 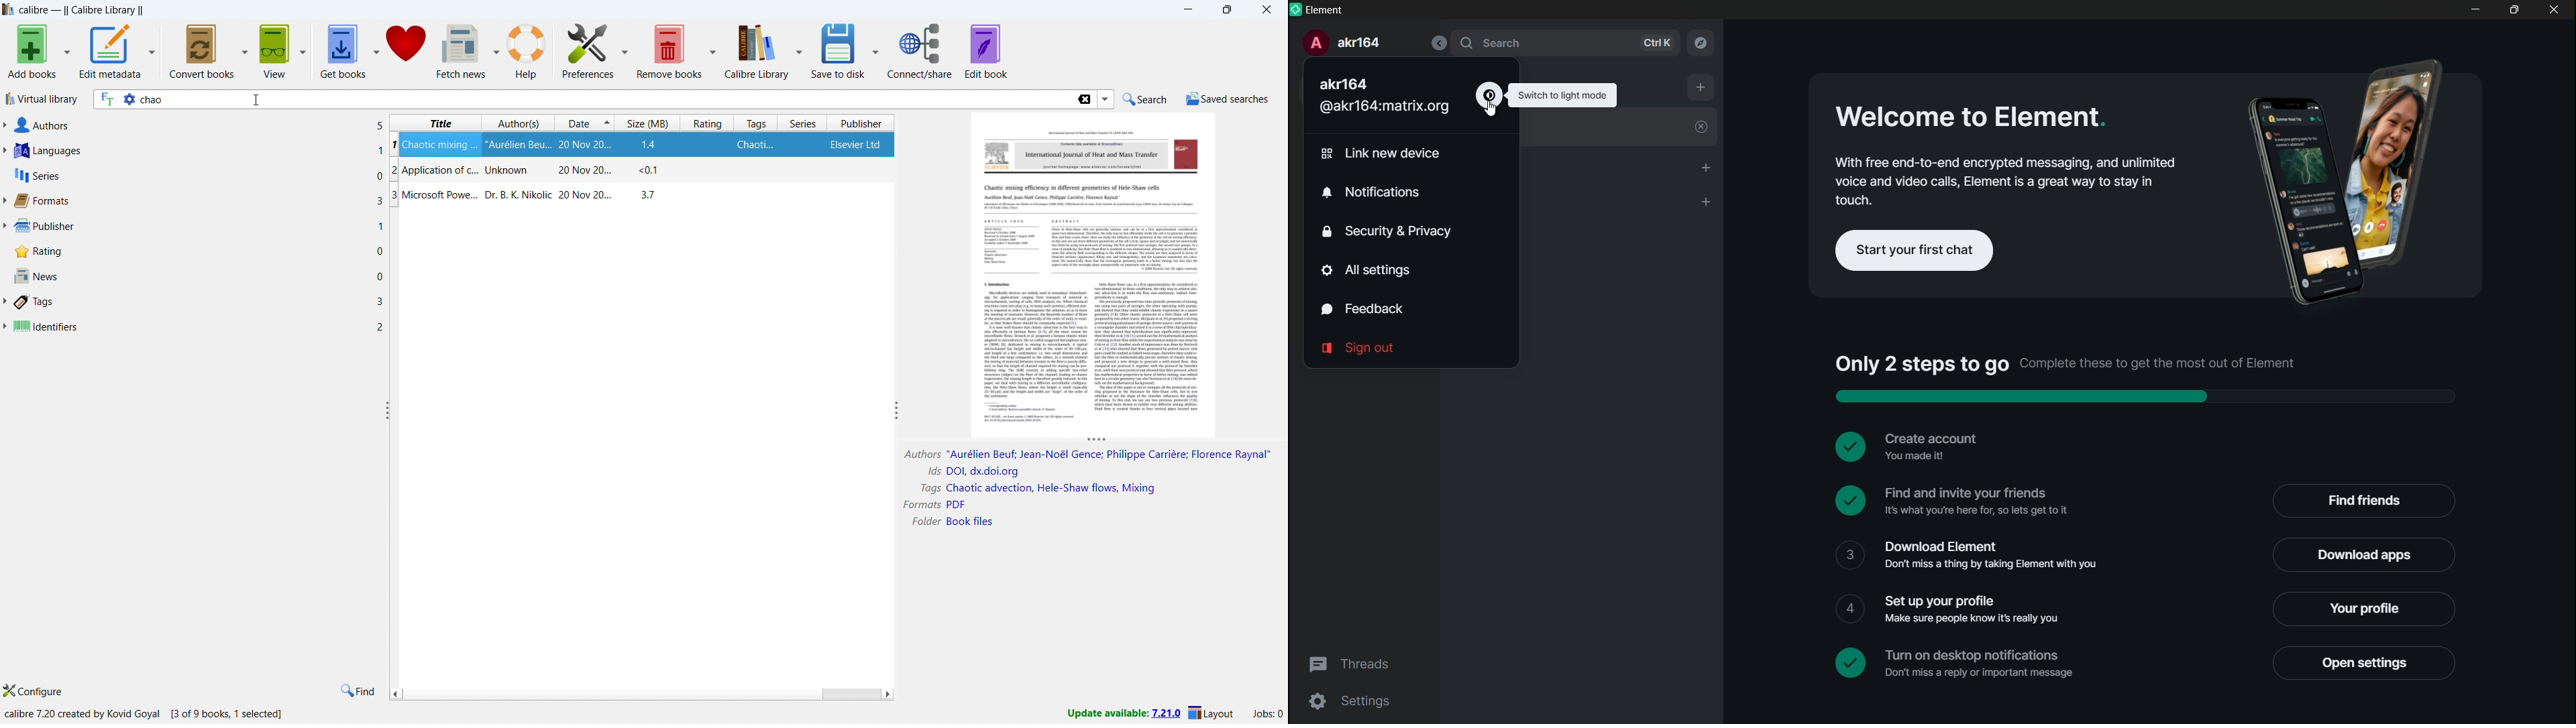 I want to click on Element, so click(x=1328, y=10).